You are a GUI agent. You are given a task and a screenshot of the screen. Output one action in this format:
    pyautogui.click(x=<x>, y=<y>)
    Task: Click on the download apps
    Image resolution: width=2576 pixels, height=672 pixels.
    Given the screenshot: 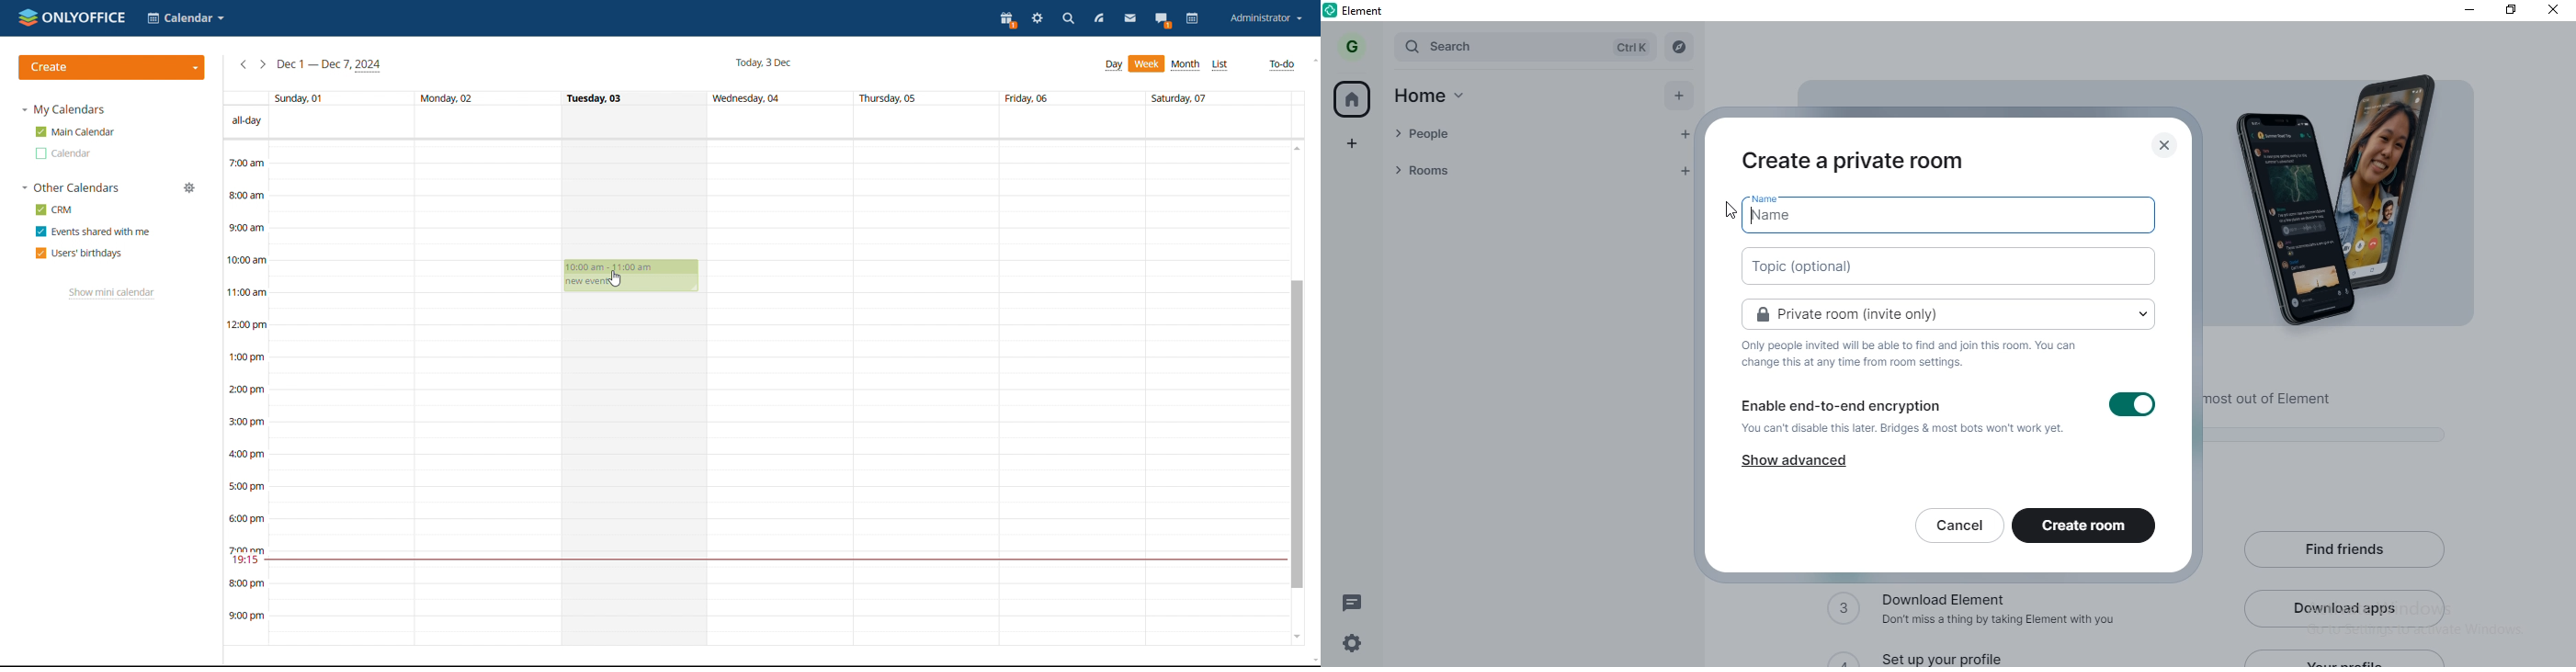 What is the action you would take?
    pyautogui.click(x=2346, y=606)
    